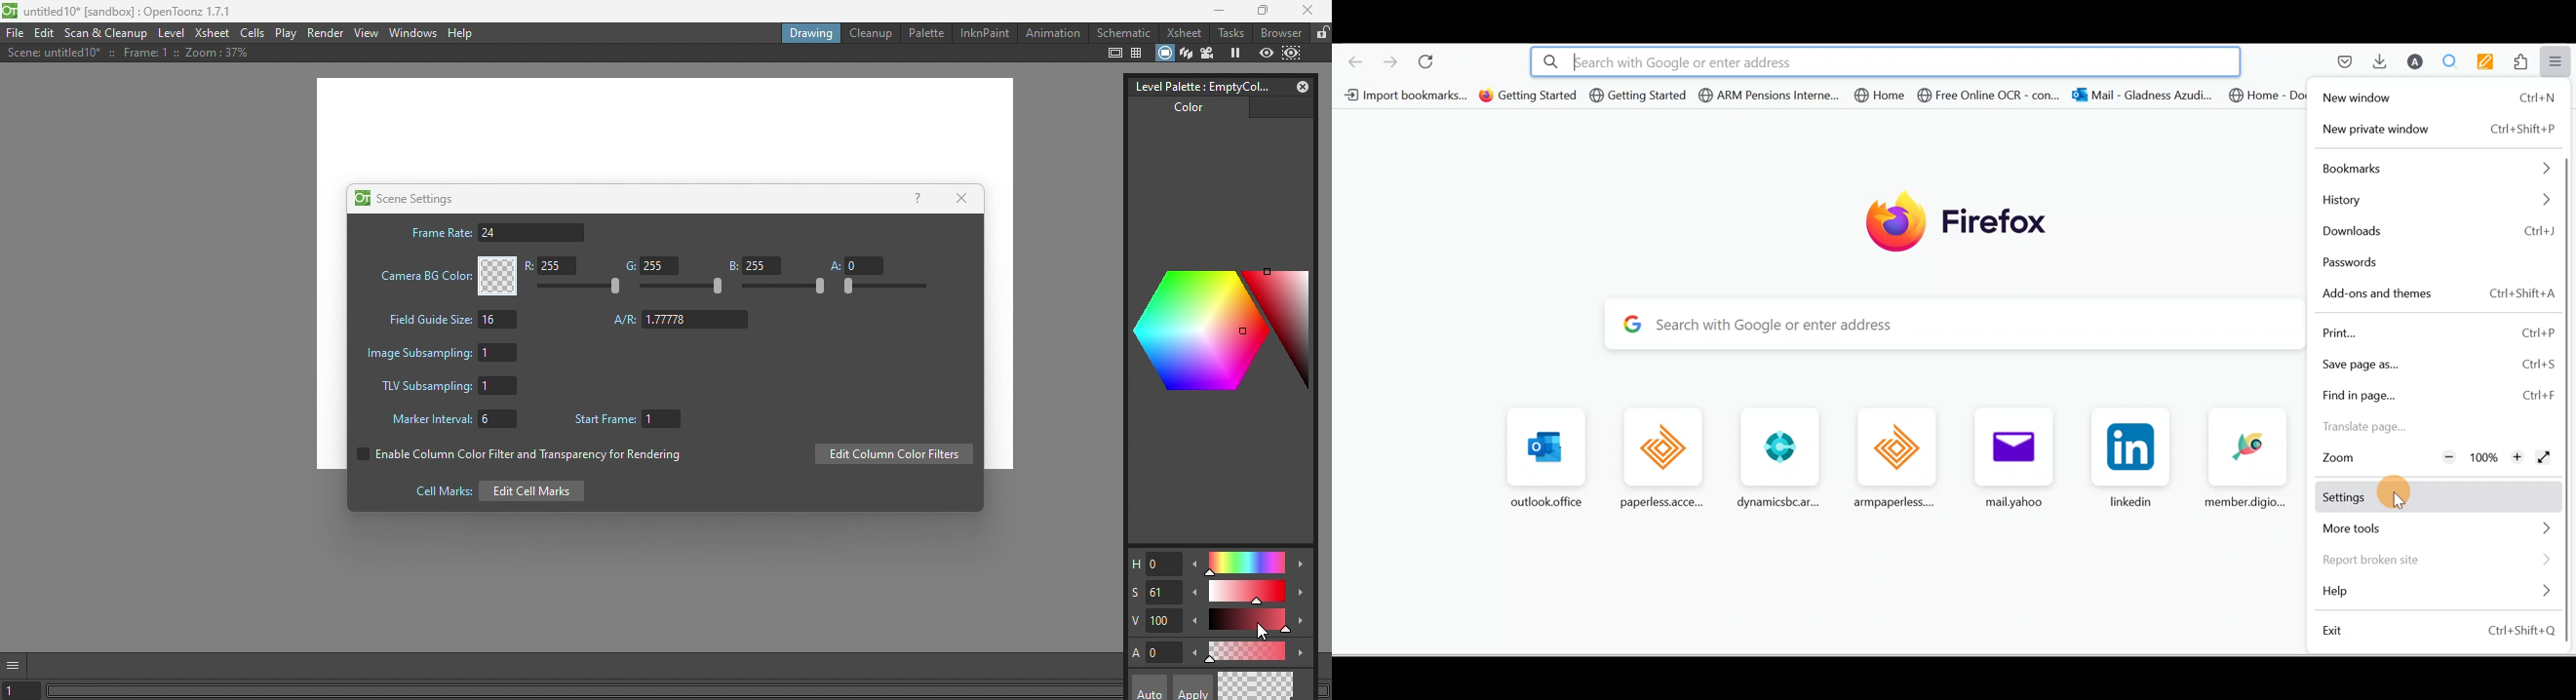 The image size is (2576, 700). Describe the element at coordinates (1777, 458) in the screenshot. I see `dynamicsbcar...` at that location.